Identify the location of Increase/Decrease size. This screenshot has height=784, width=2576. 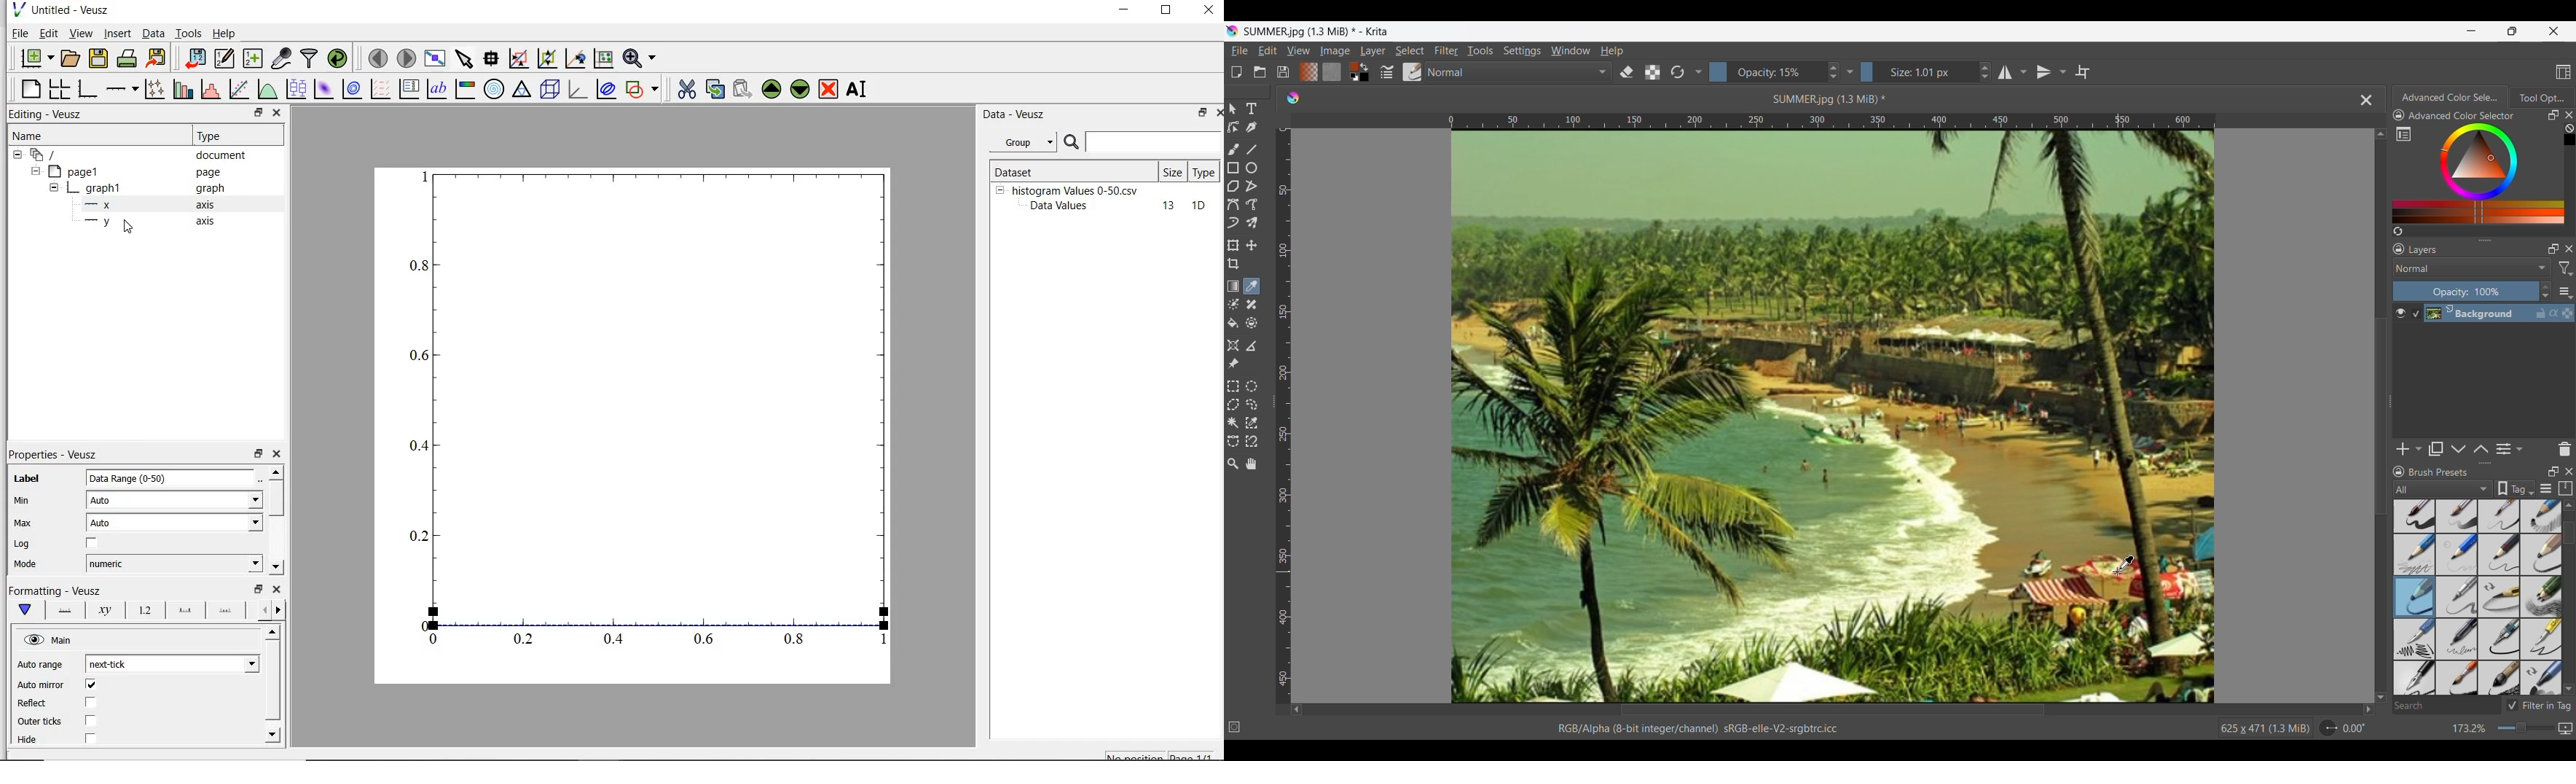
(1985, 72).